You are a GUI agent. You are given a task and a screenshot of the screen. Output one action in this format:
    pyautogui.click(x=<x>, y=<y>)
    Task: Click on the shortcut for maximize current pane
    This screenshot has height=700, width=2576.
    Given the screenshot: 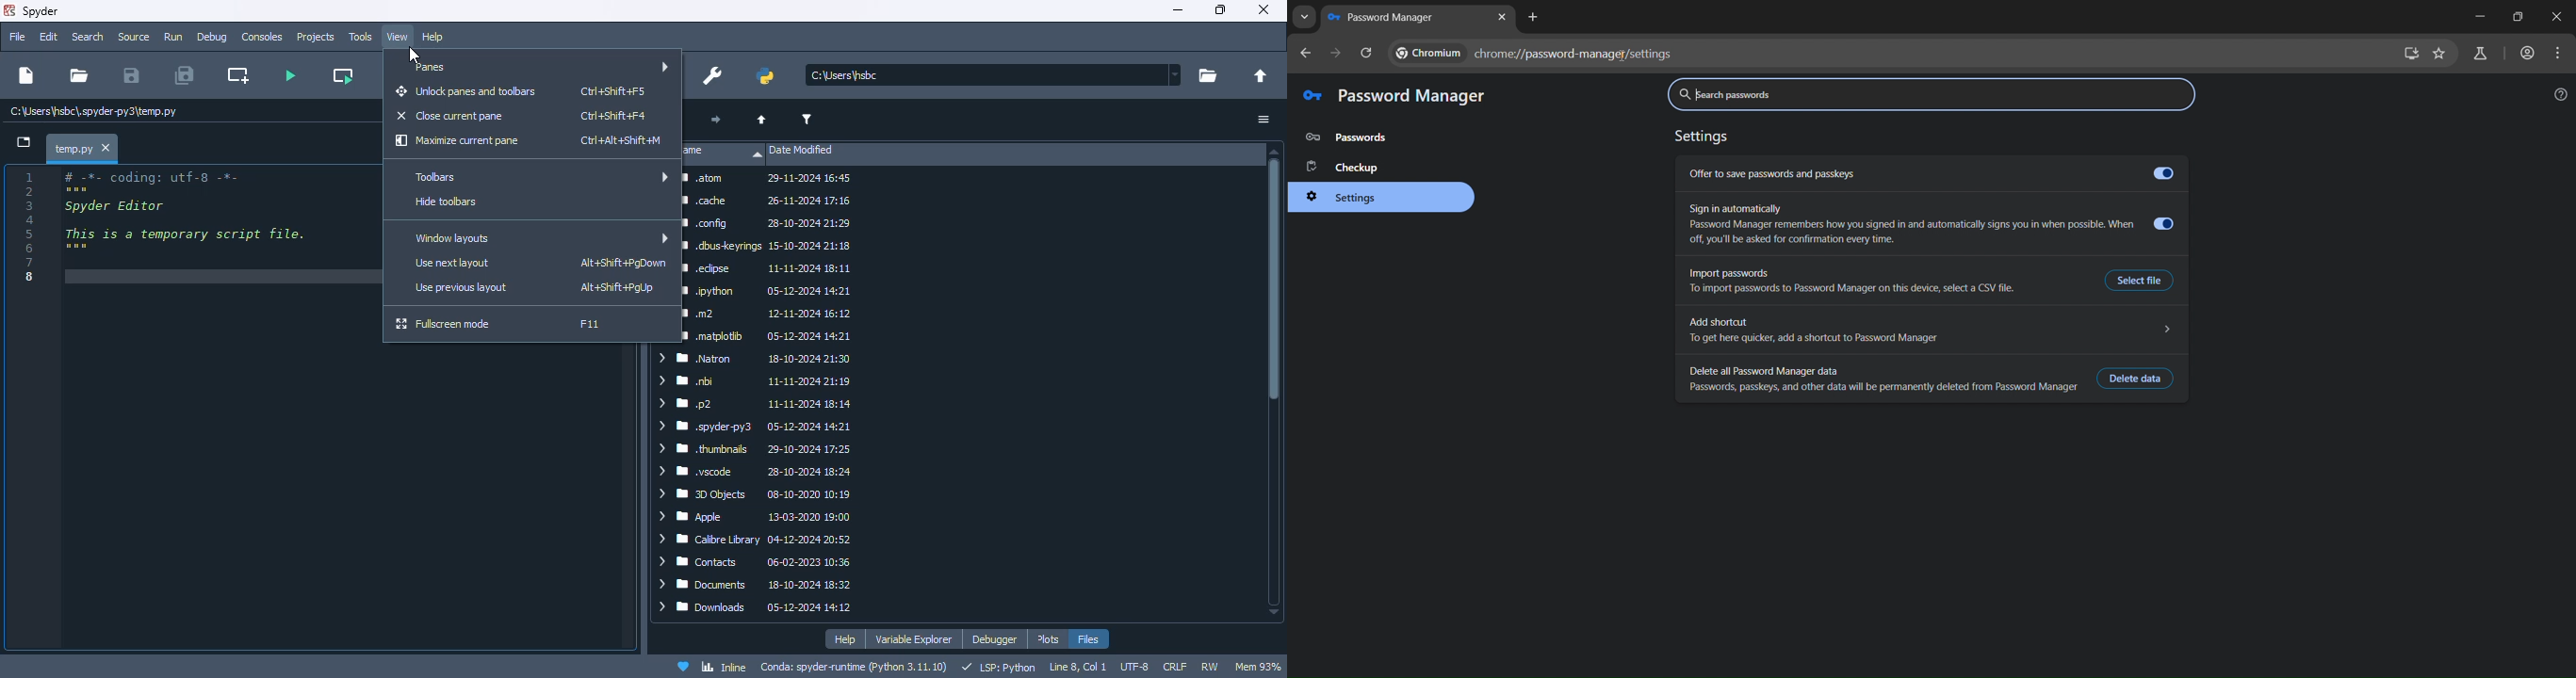 What is the action you would take?
    pyautogui.click(x=620, y=140)
    